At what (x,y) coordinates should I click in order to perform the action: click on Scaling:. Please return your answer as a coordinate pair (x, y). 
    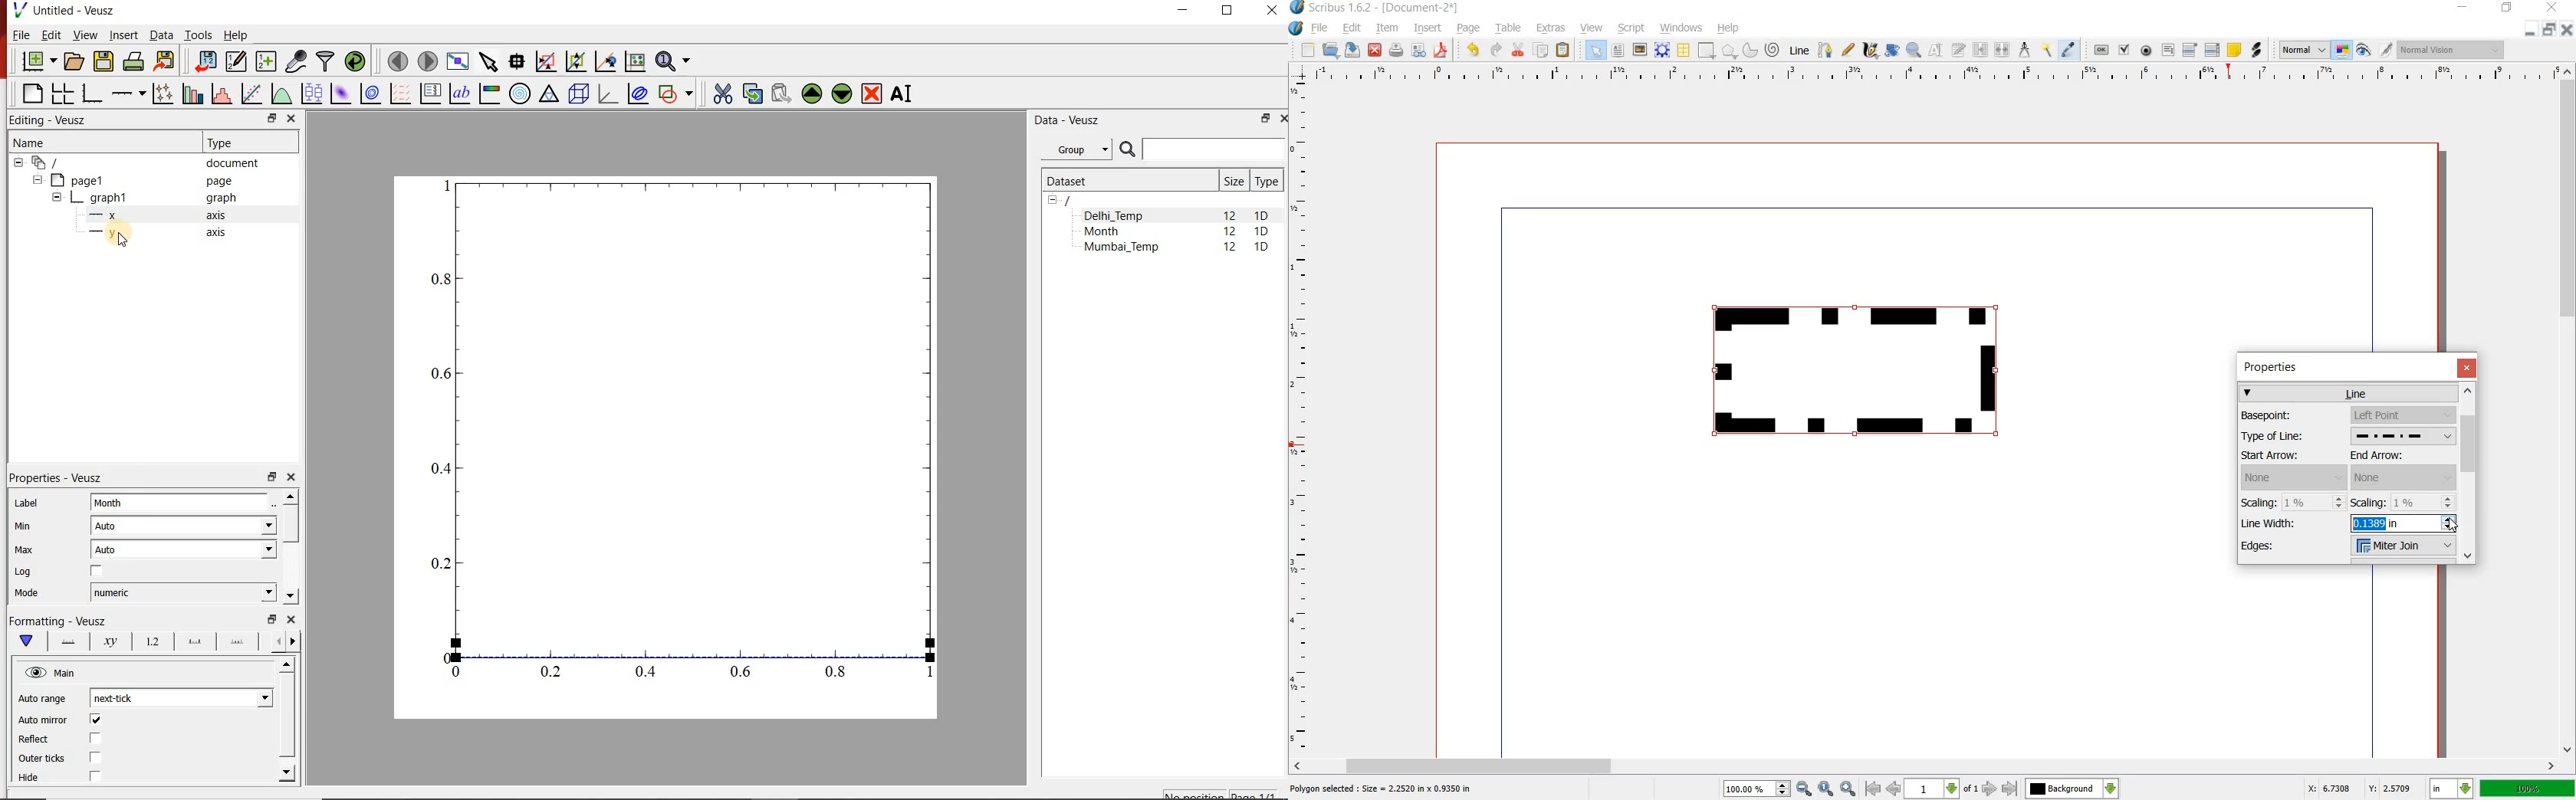
    Looking at the image, I should click on (2260, 502).